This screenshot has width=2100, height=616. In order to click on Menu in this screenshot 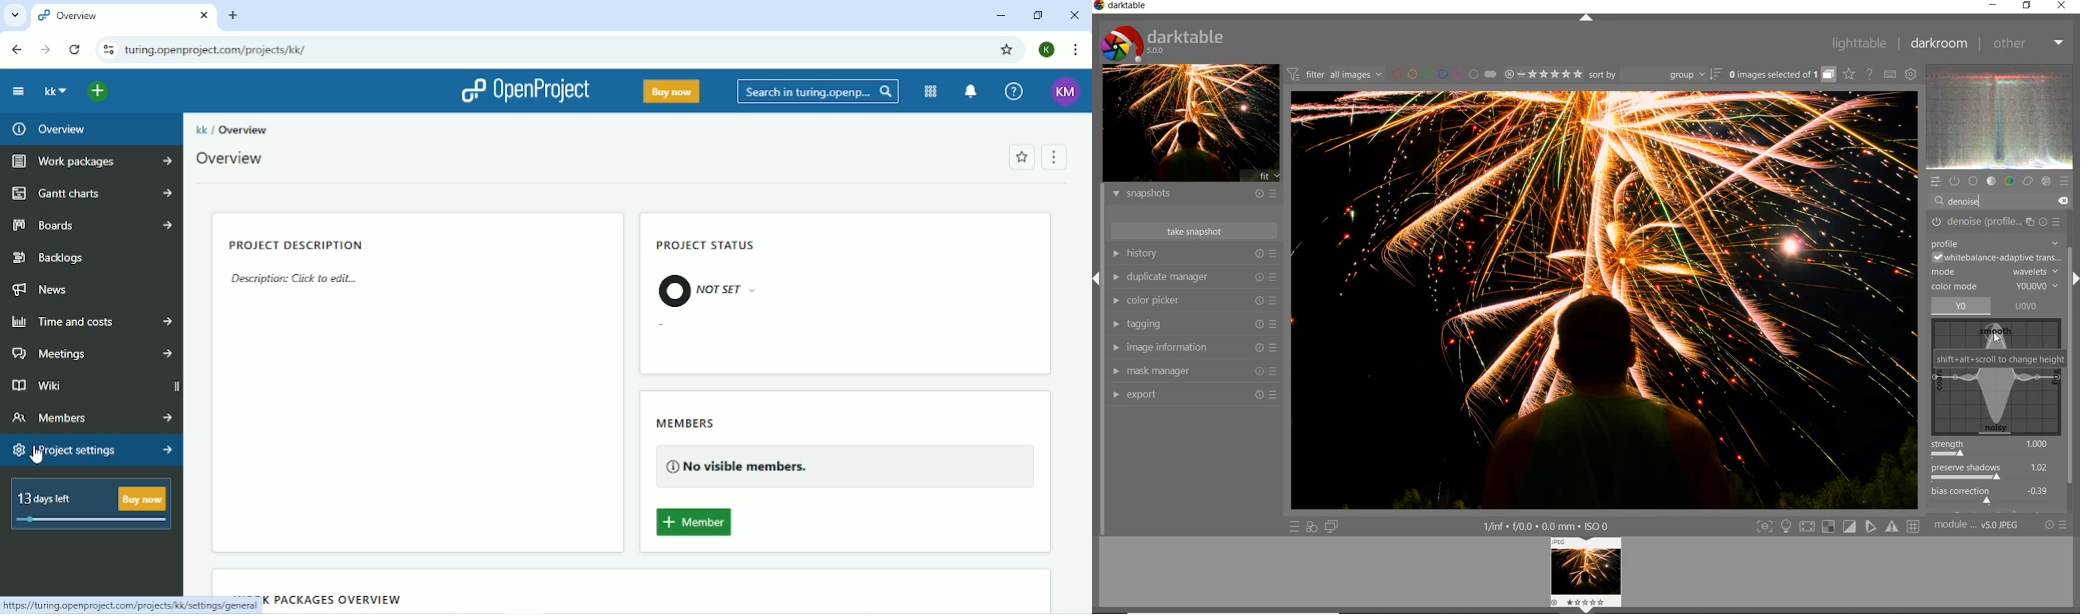, I will do `click(1054, 157)`.